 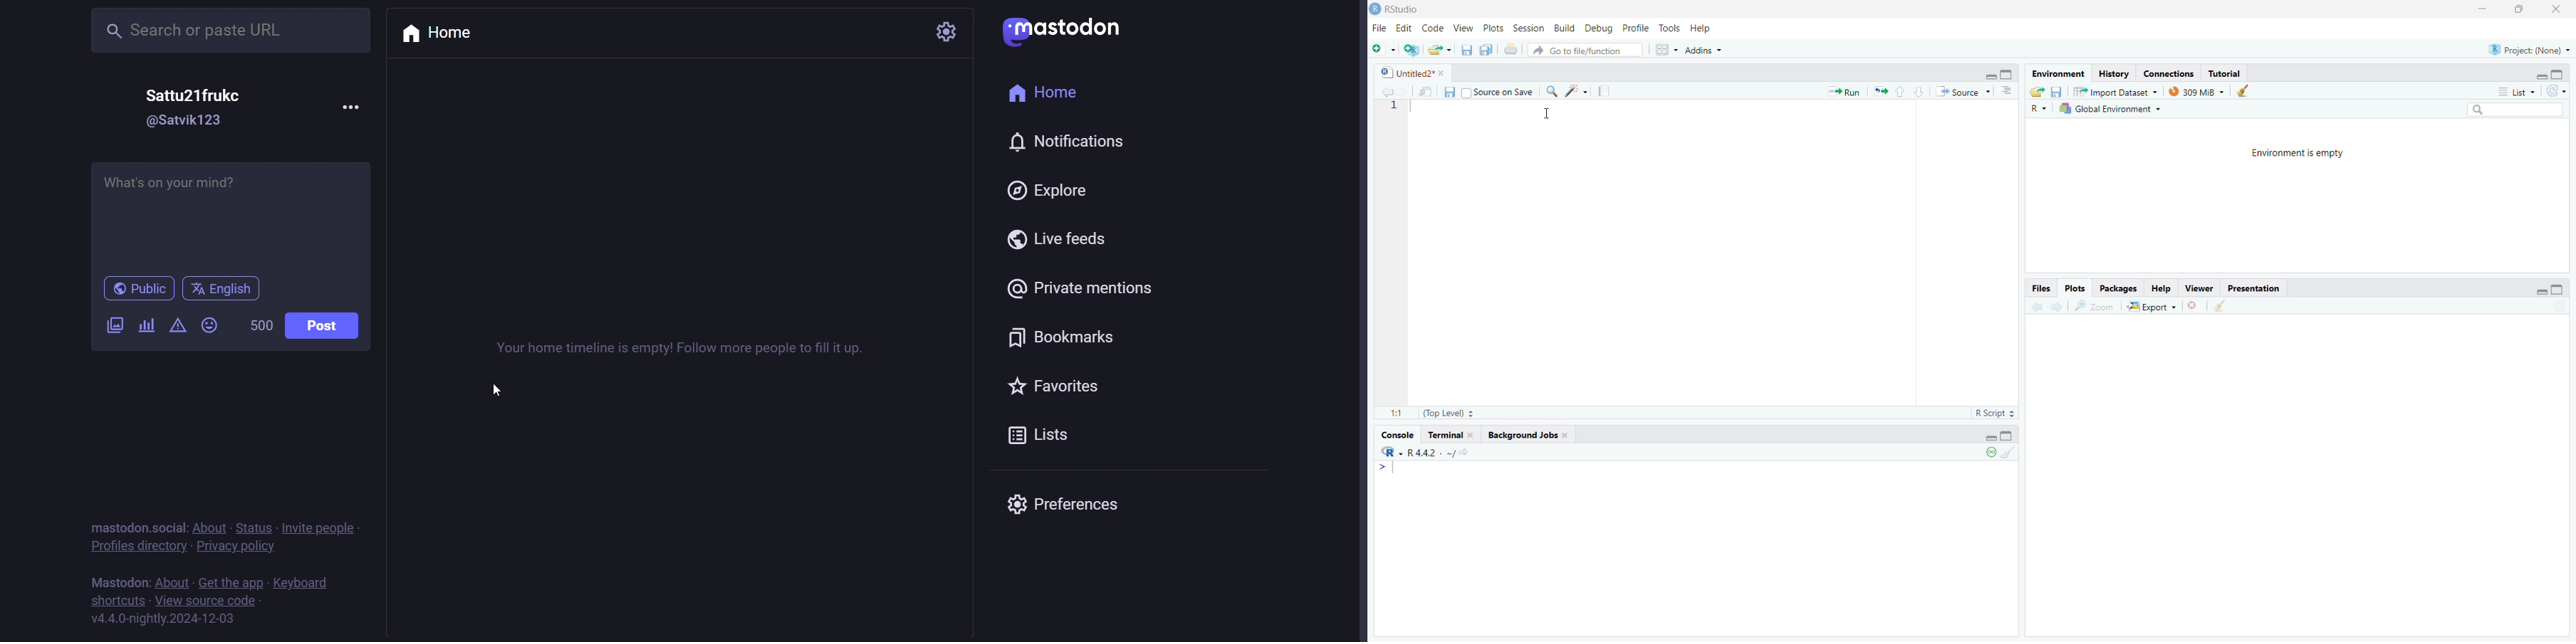 What do you see at coordinates (1987, 455) in the screenshot?
I see `loop` at bounding box center [1987, 455].